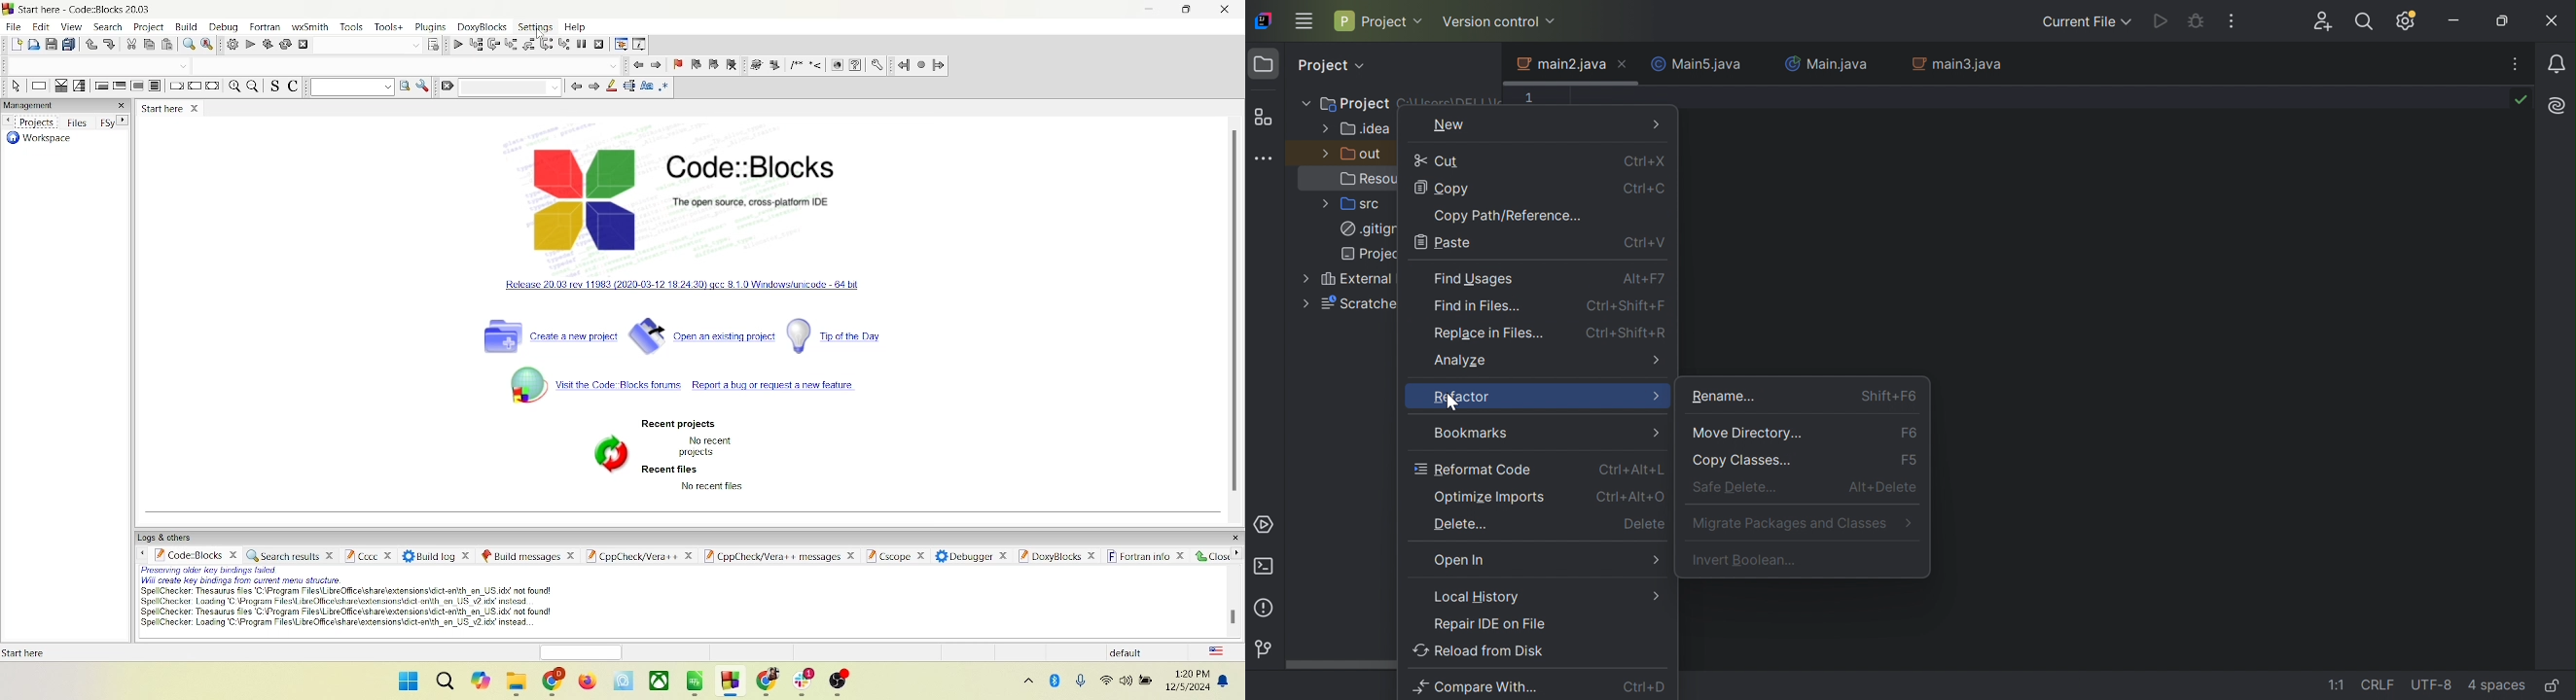 The height and width of the screenshot is (700, 2576). I want to click on tools, so click(353, 26).